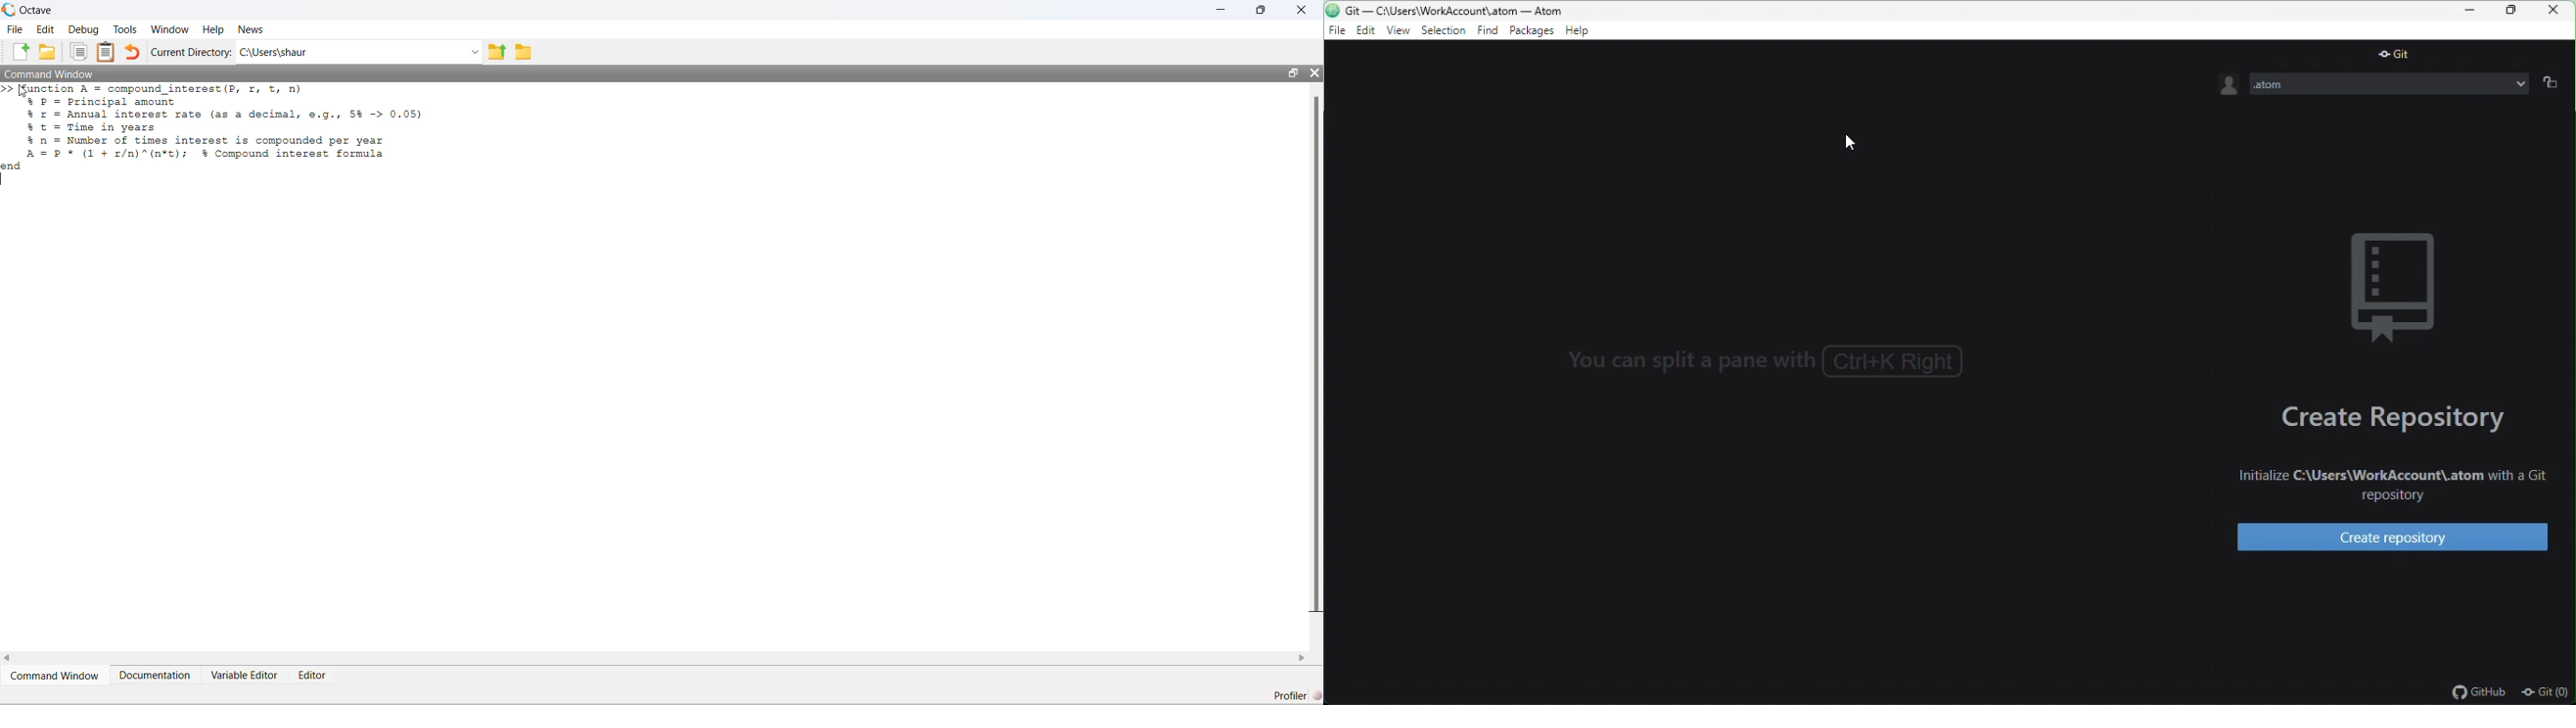 The width and height of the screenshot is (2576, 728). Describe the element at coordinates (169, 29) in the screenshot. I see `Window` at that location.